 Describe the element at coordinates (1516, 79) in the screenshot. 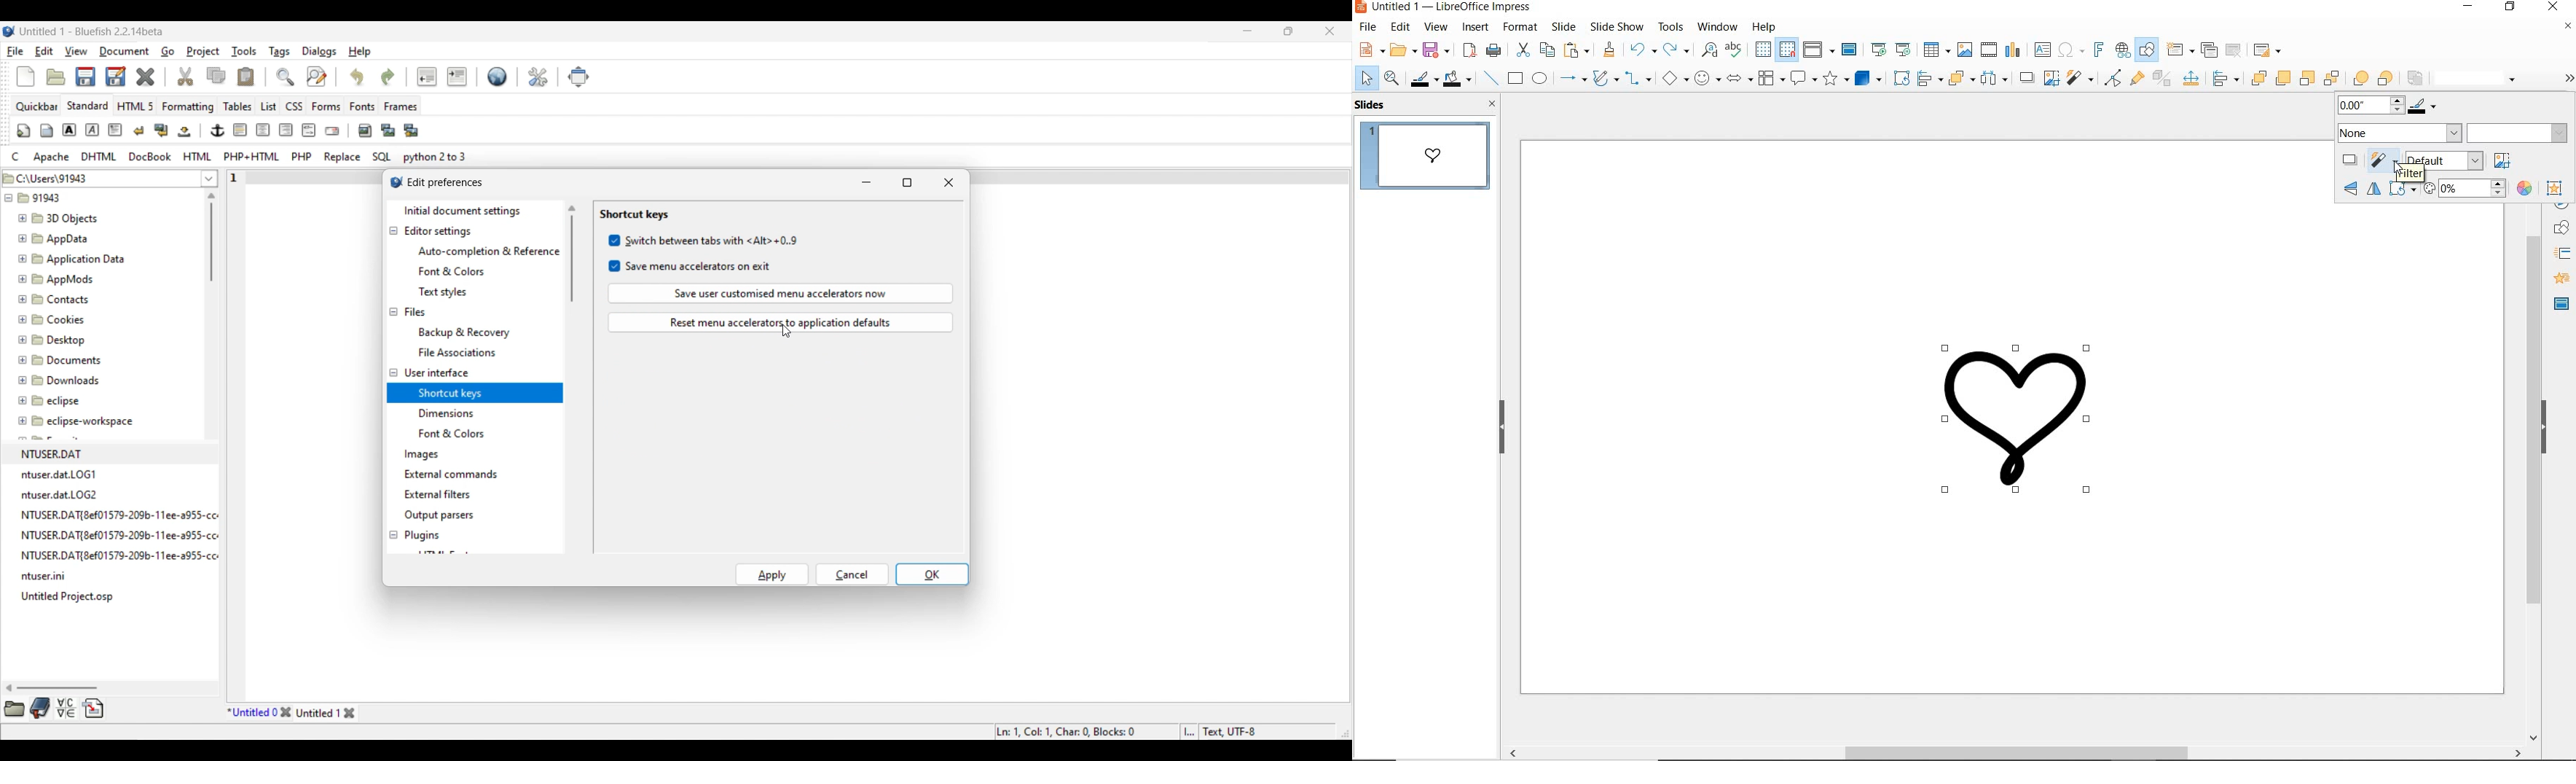

I see `rectangle` at that location.